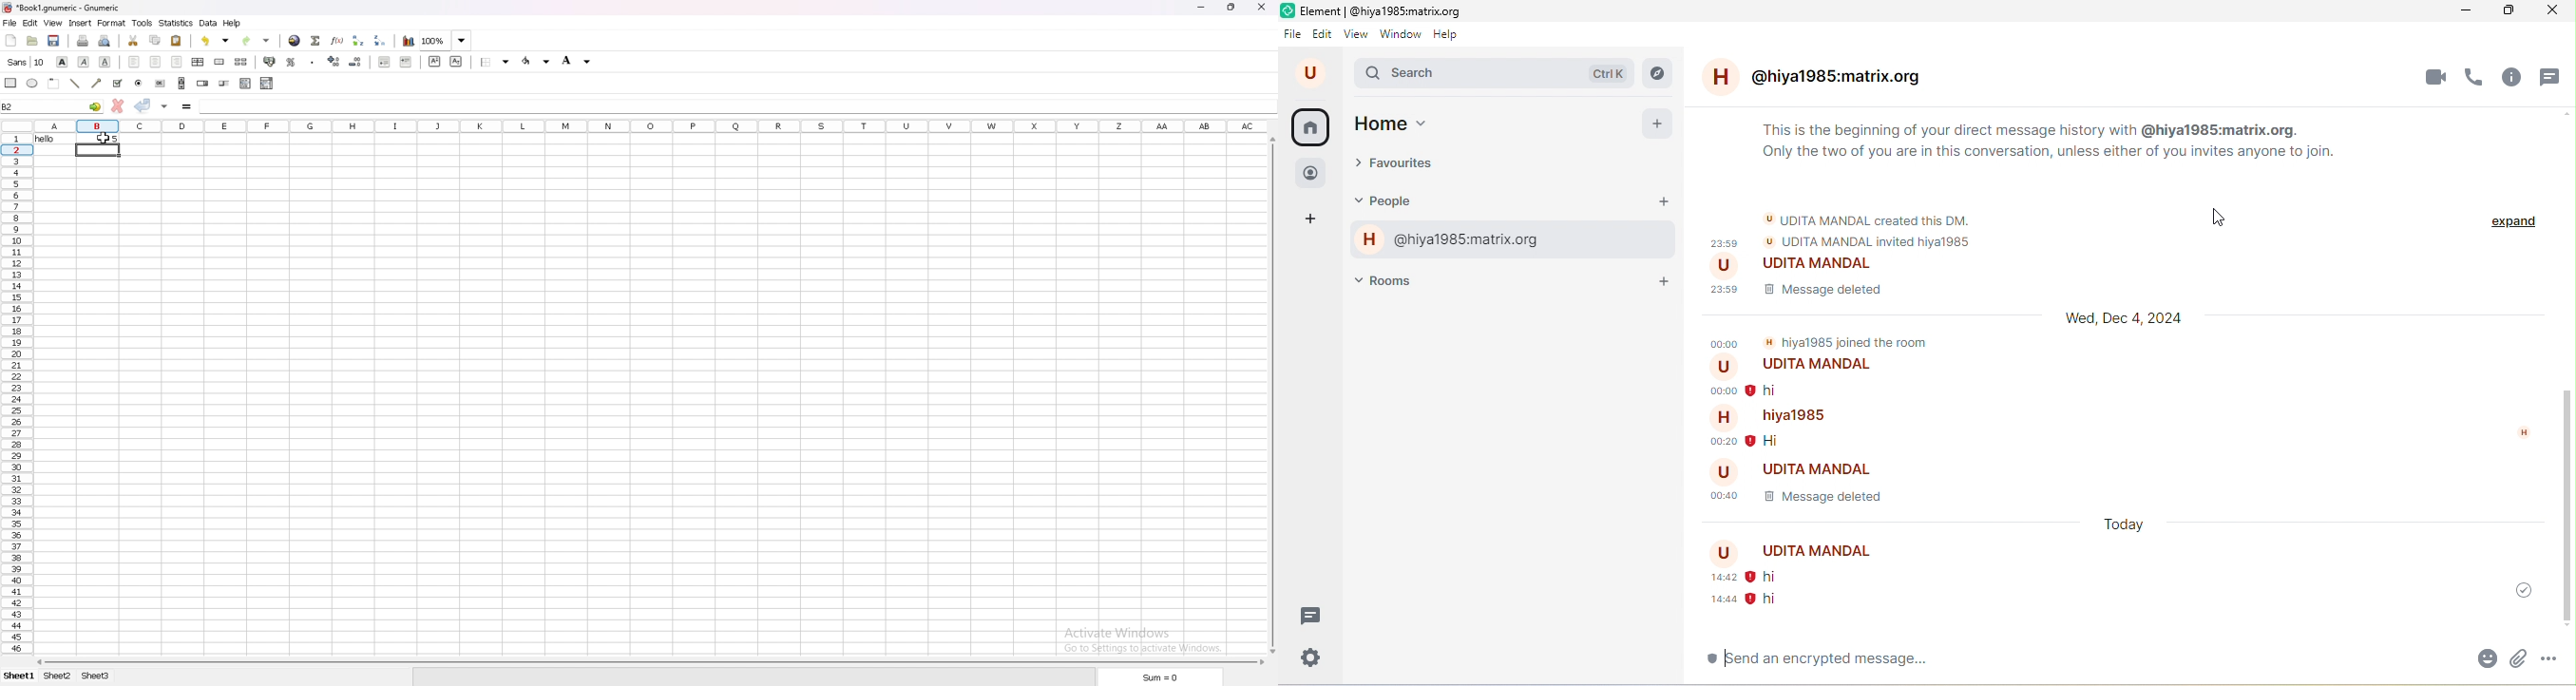  What do you see at coordinates (2519, 658) in the screenshot?
I see `attachment` at bounding box center [2519, 658].